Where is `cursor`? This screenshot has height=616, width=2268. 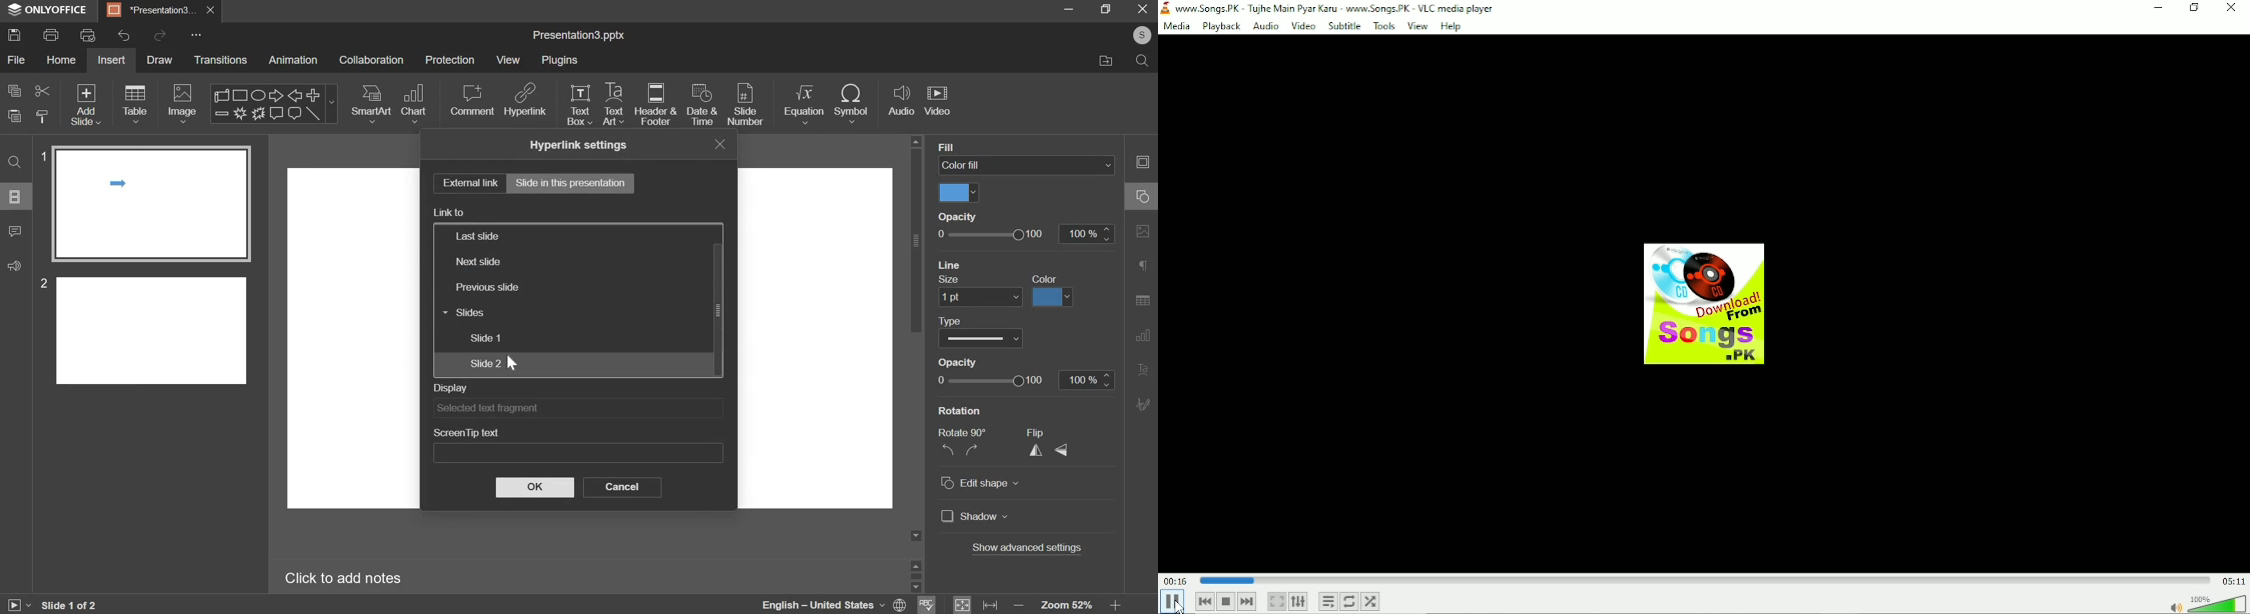
cursor is located at coordinates (514, 362).